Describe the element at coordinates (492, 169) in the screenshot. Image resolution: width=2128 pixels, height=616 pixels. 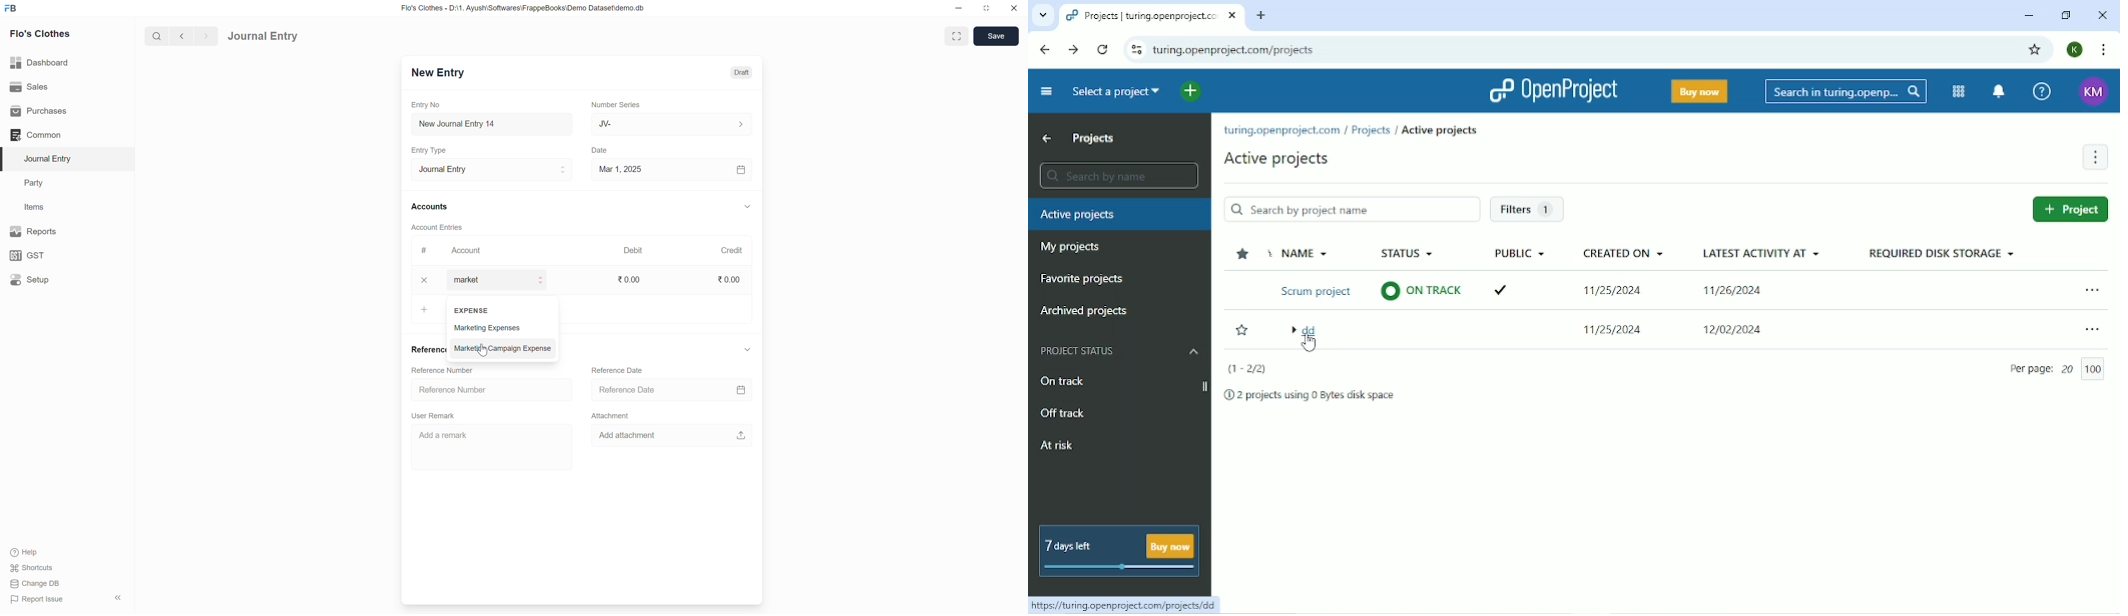
I see `Journal Entry` at that location.